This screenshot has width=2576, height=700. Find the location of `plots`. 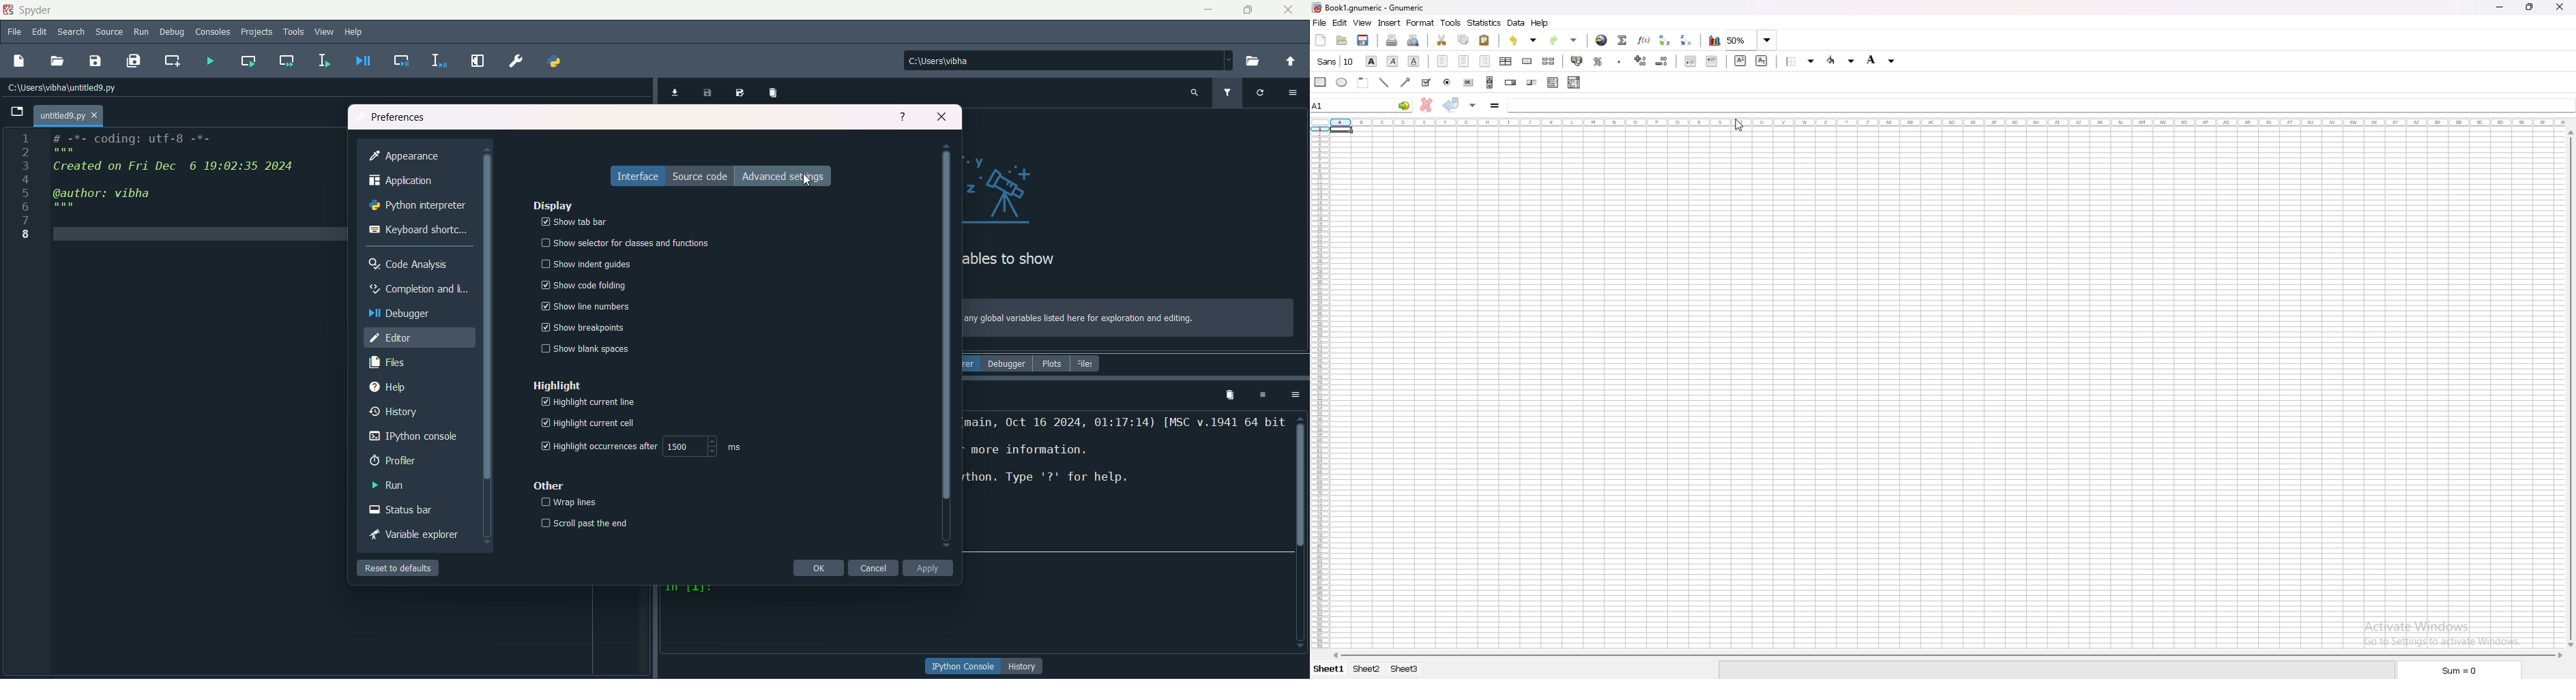

plots is located at coordinates (1050, 364).